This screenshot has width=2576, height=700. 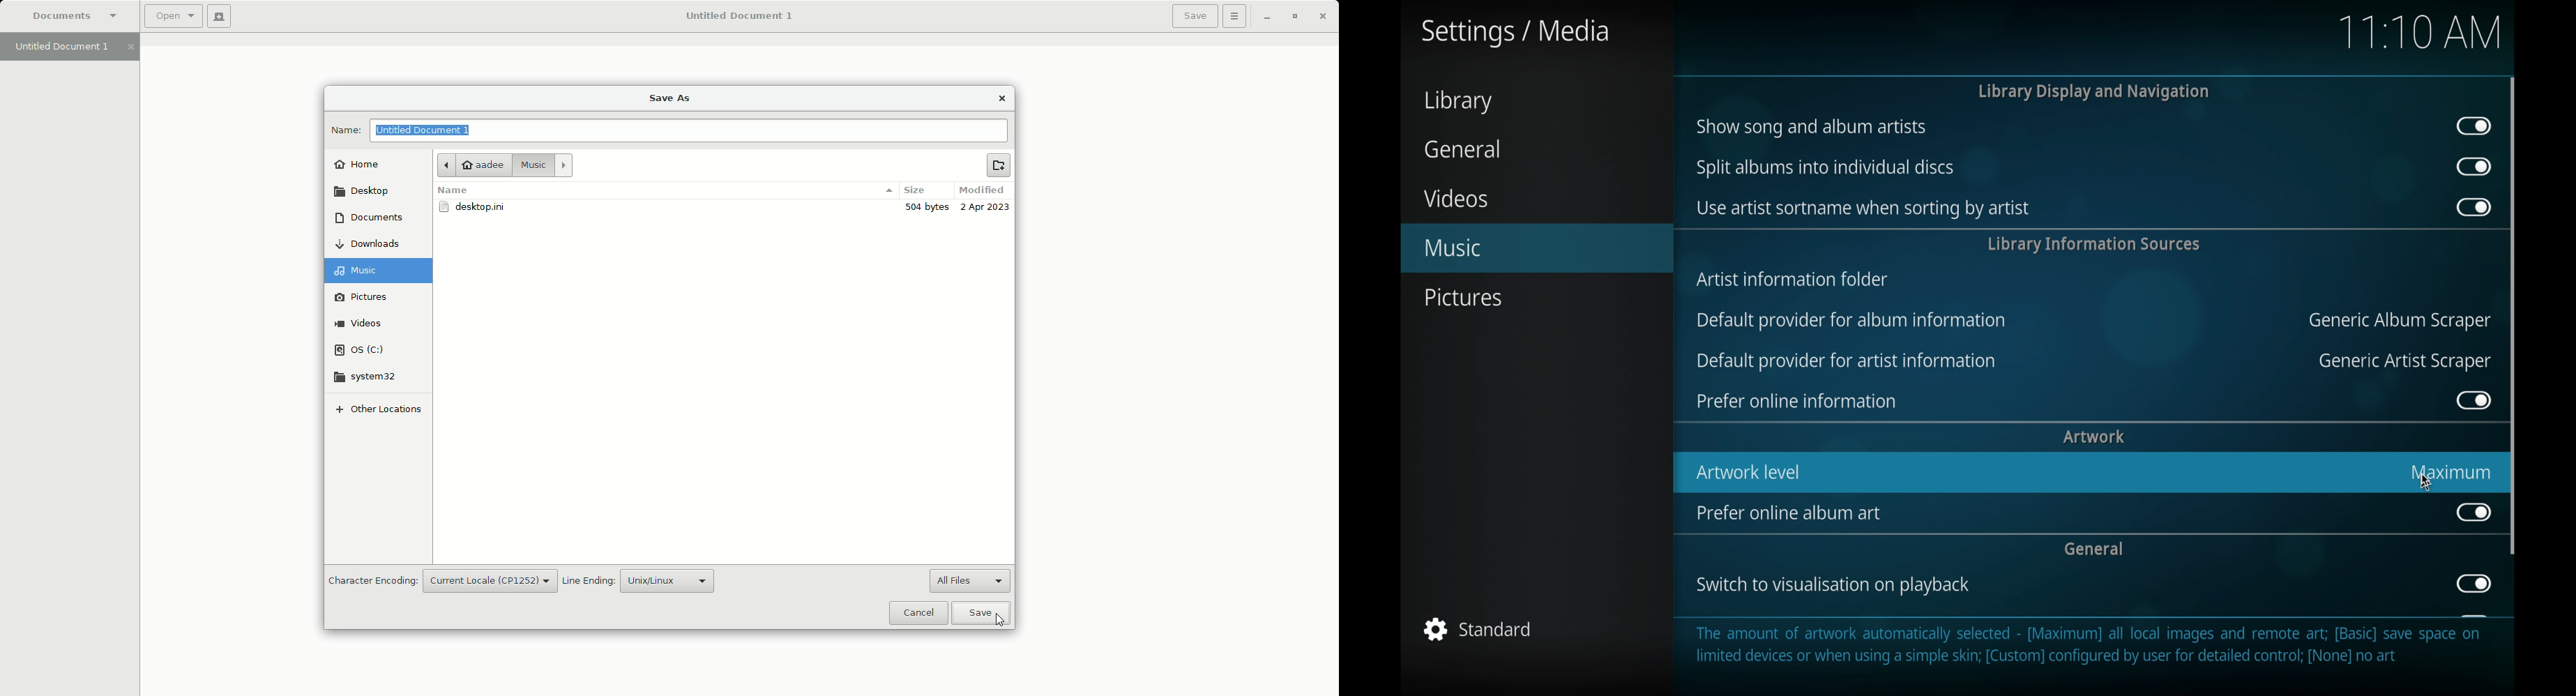 What do you see at coordinates (1825, 168) in the screenshot?
I see `split albums into individual discs` at bounding box center [1825, 168].